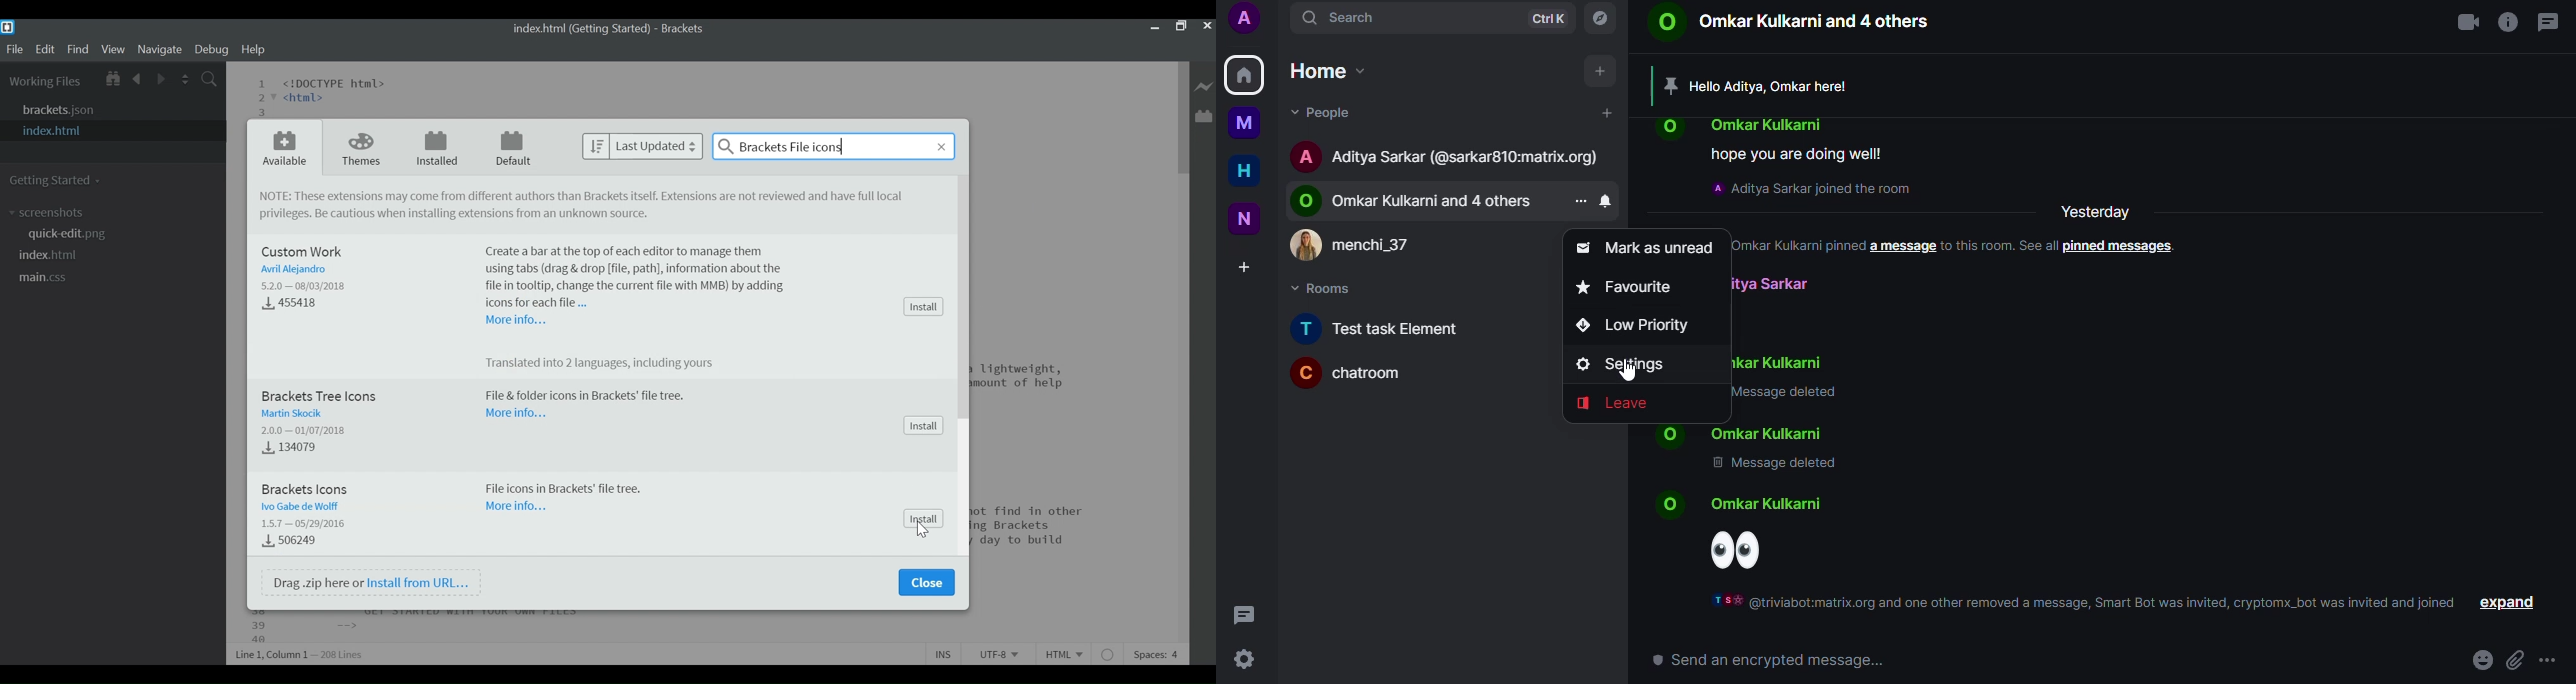  What do you see at coordinates (1604, 18) in the screenshot?
I see `navigator` at bounding box center [1604, 18].